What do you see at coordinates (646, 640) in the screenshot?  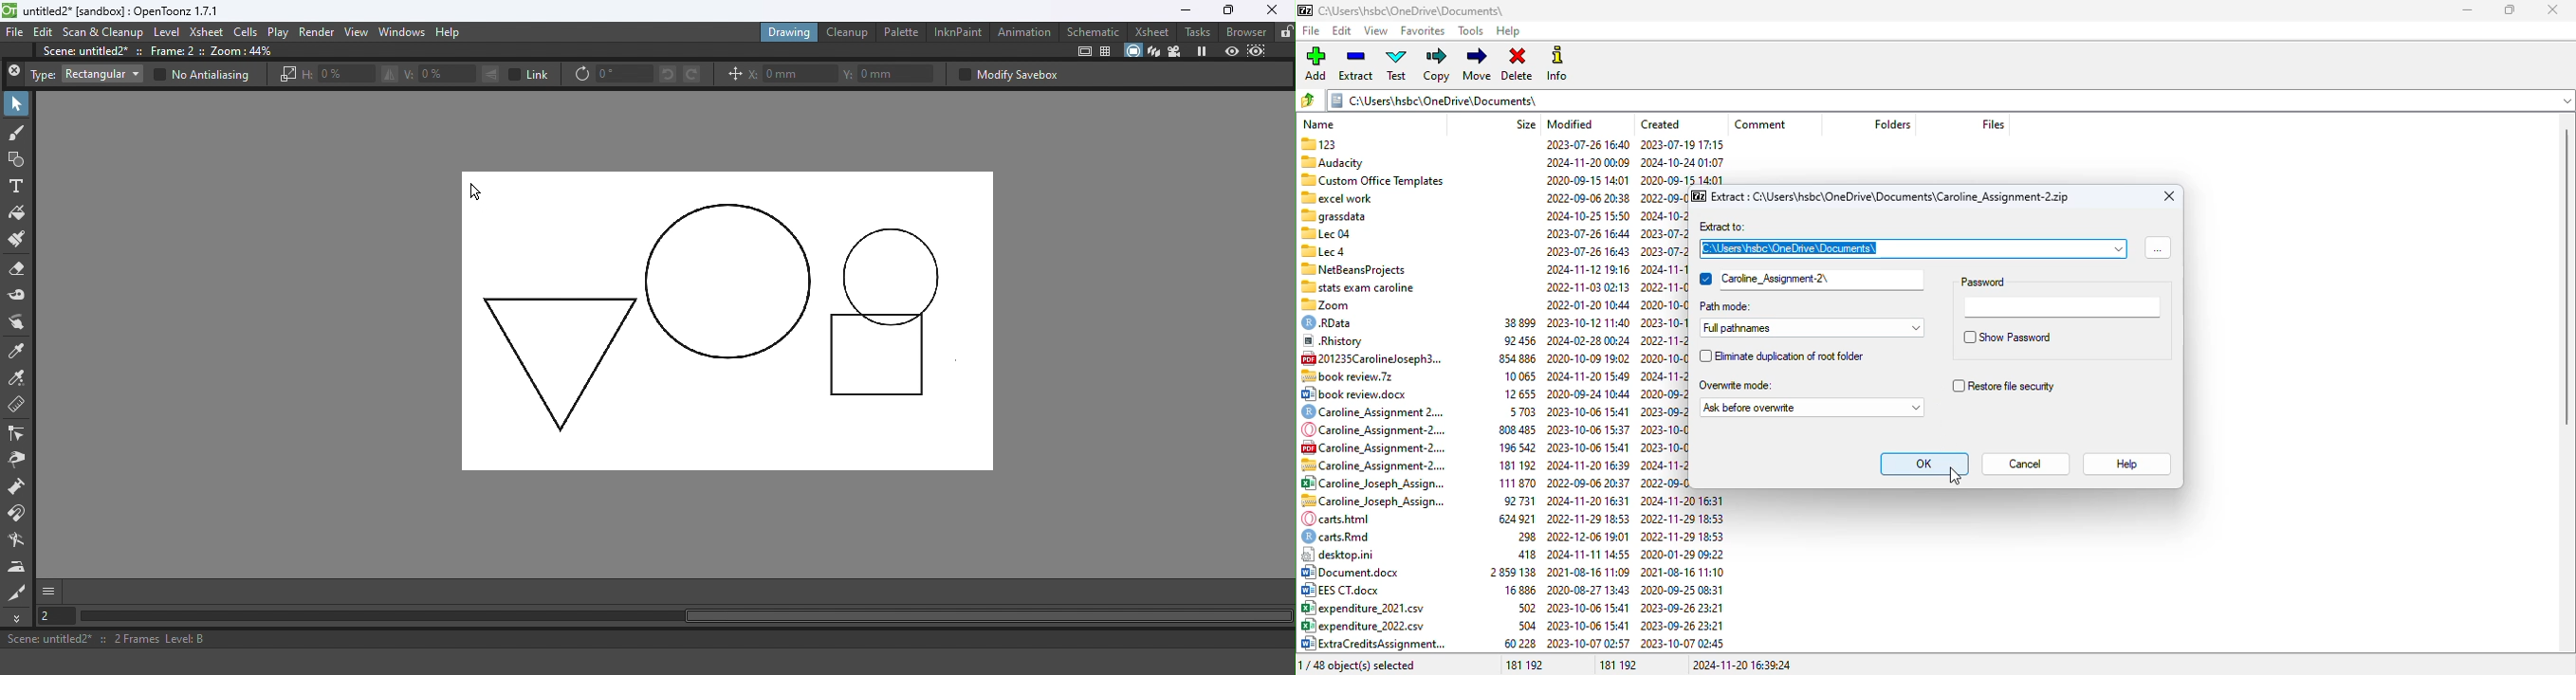 I see `Scene: untitled2* :: 2 Frames Level: B` at bounding box center [646, 640].